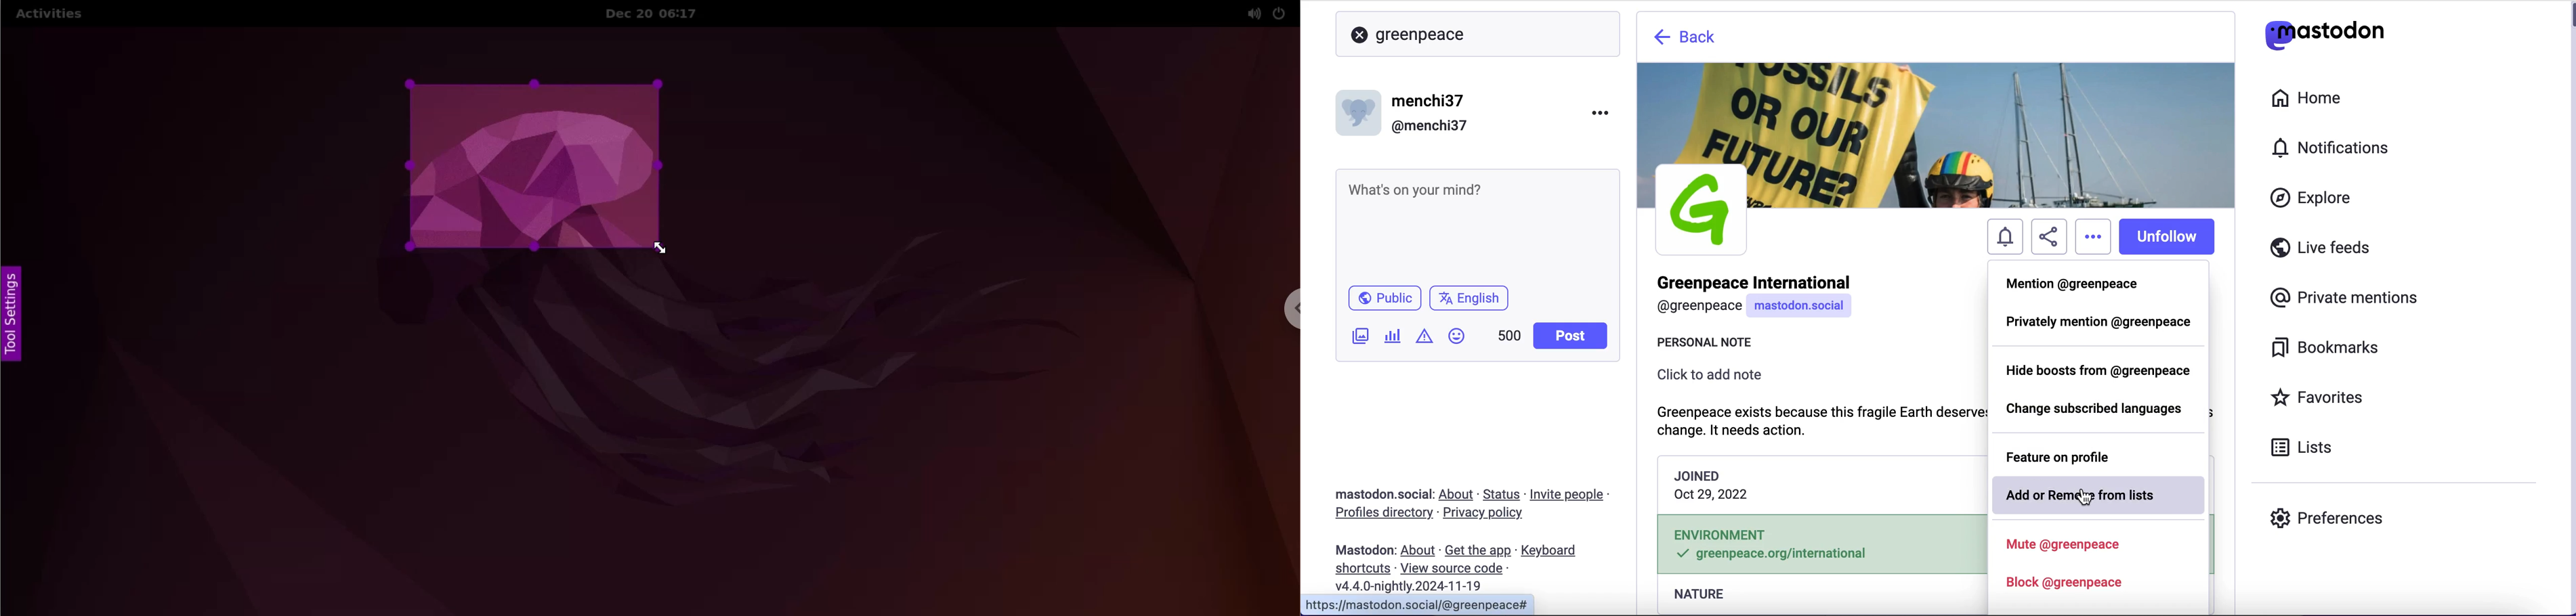 This screenshot has height=616, width=2576. Describe the element at coordinates (2570, 310) in the screenshot. I see `scroll bar` at that location.